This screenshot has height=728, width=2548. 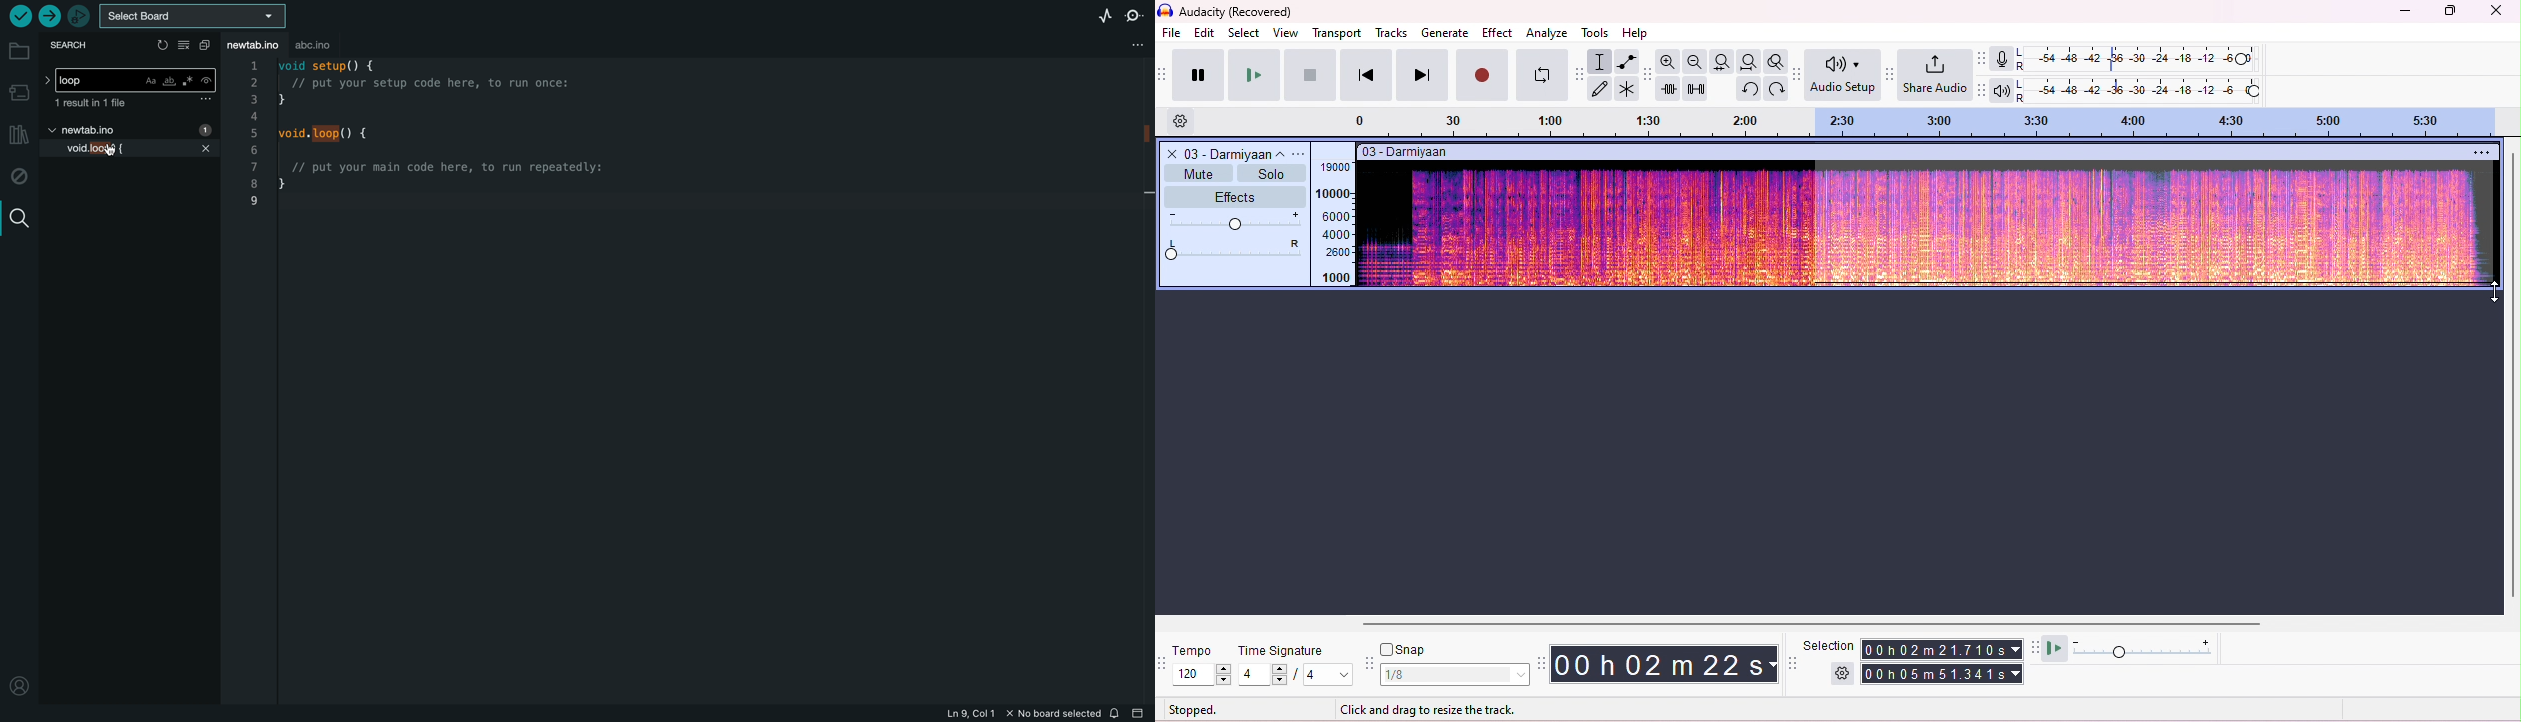 I want to click on file , so click(x=85, y=132).